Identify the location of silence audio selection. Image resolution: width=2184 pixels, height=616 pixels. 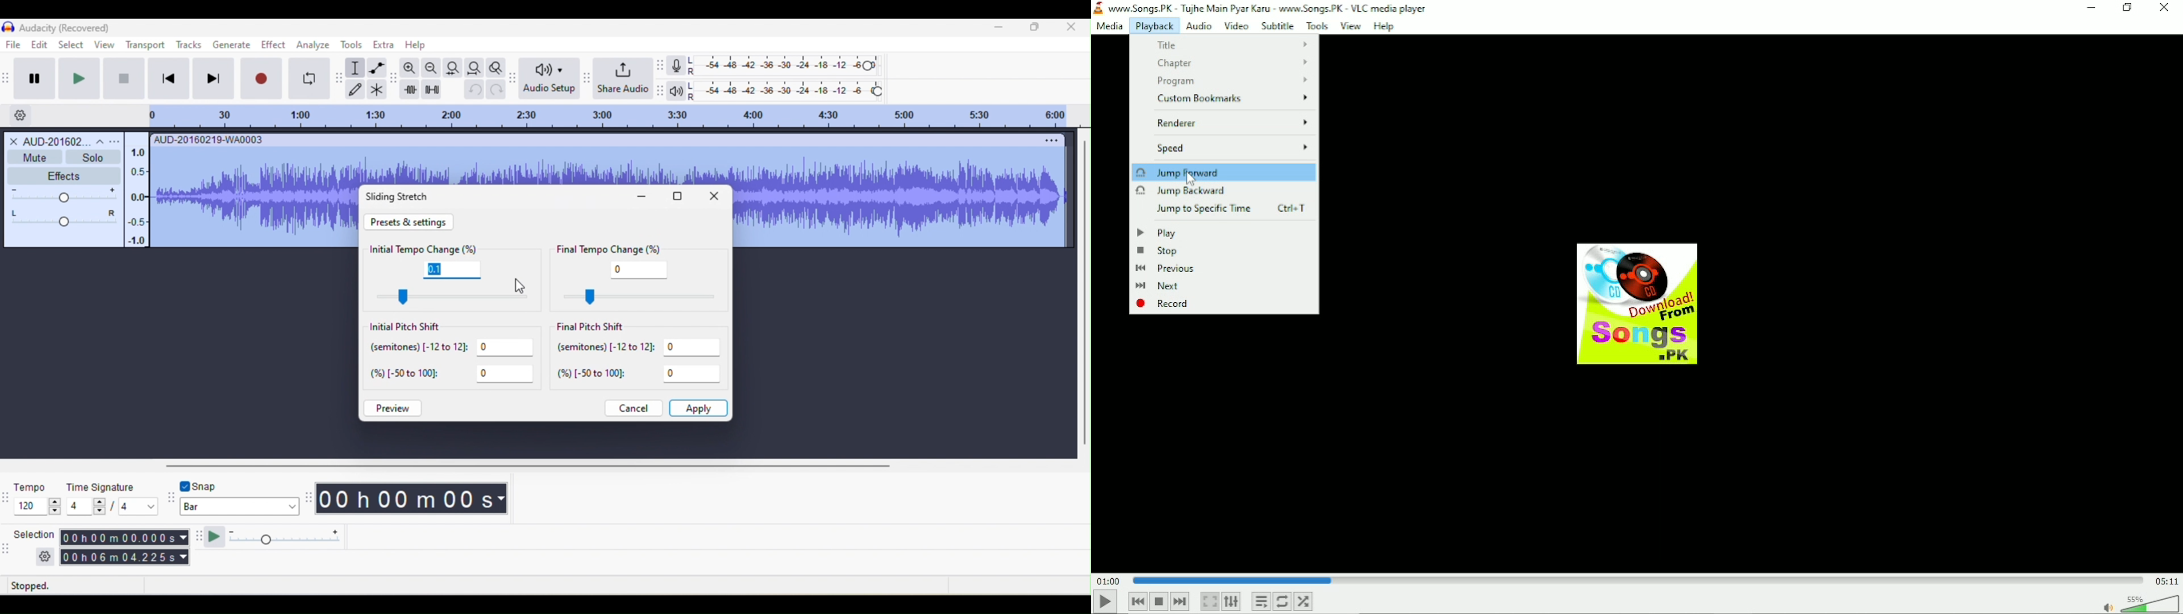
(432, 89).